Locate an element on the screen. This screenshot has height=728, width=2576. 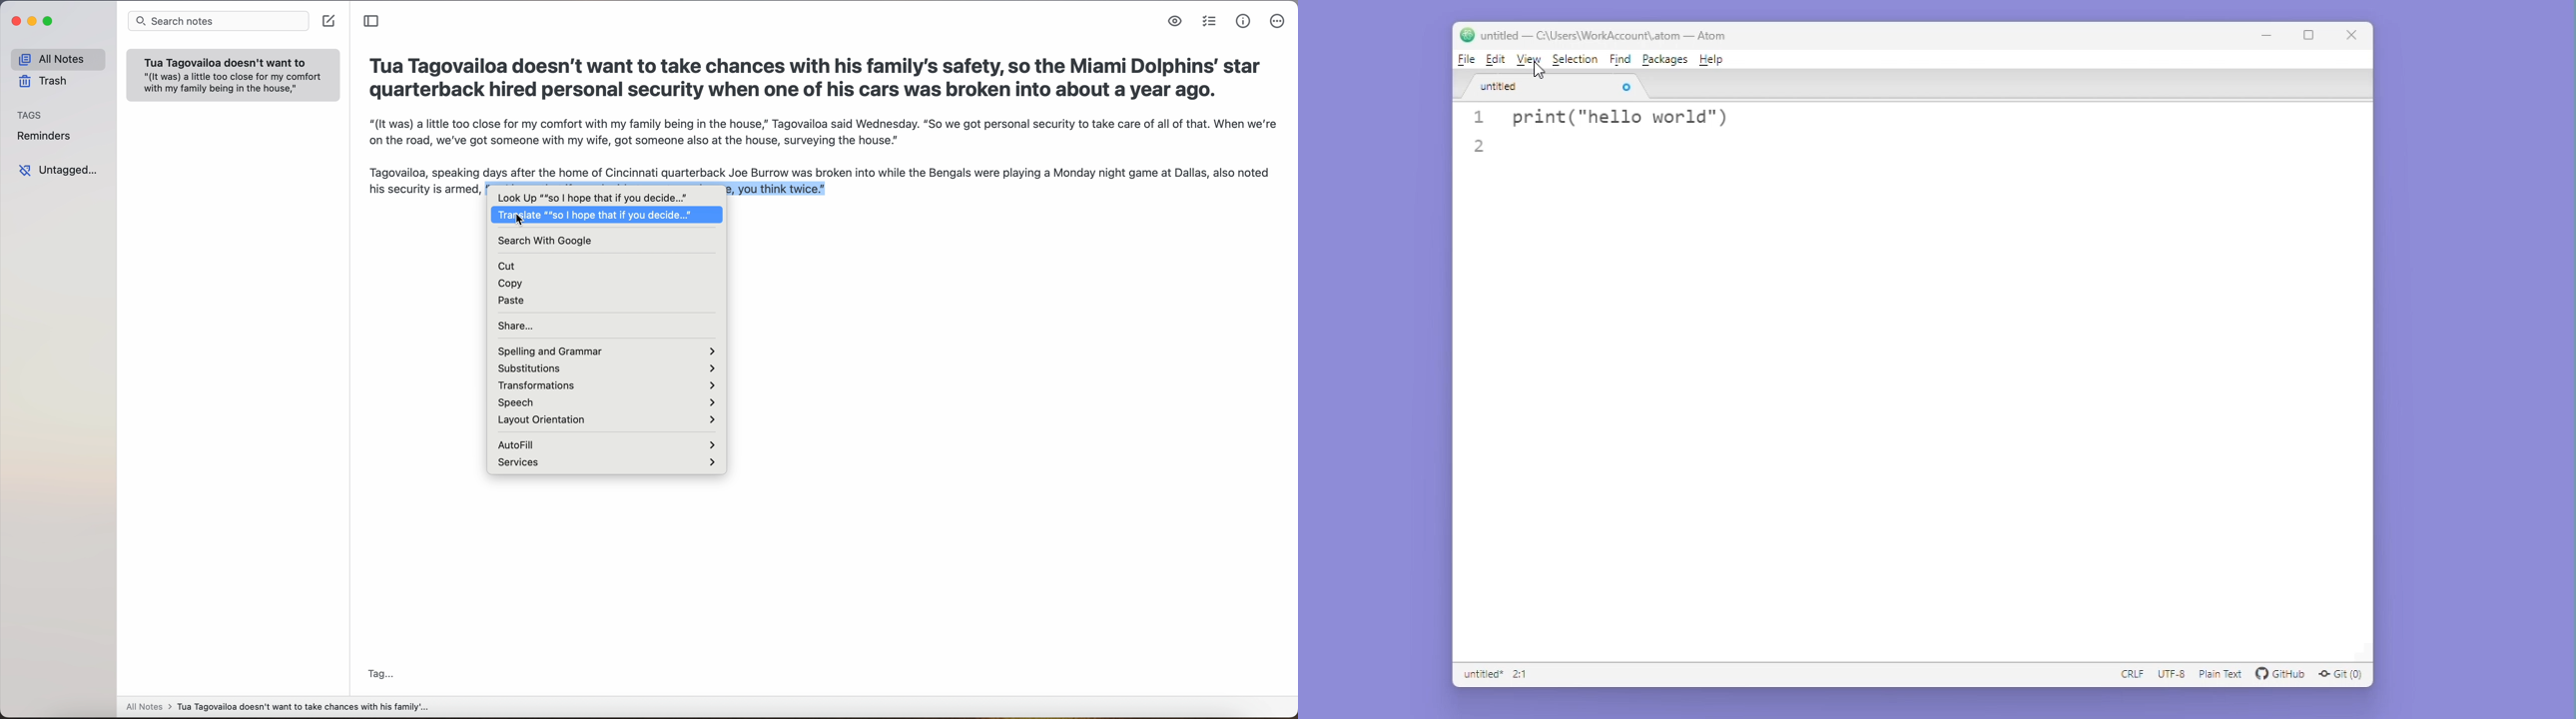
untitled is located at coordinates (1548, 84).